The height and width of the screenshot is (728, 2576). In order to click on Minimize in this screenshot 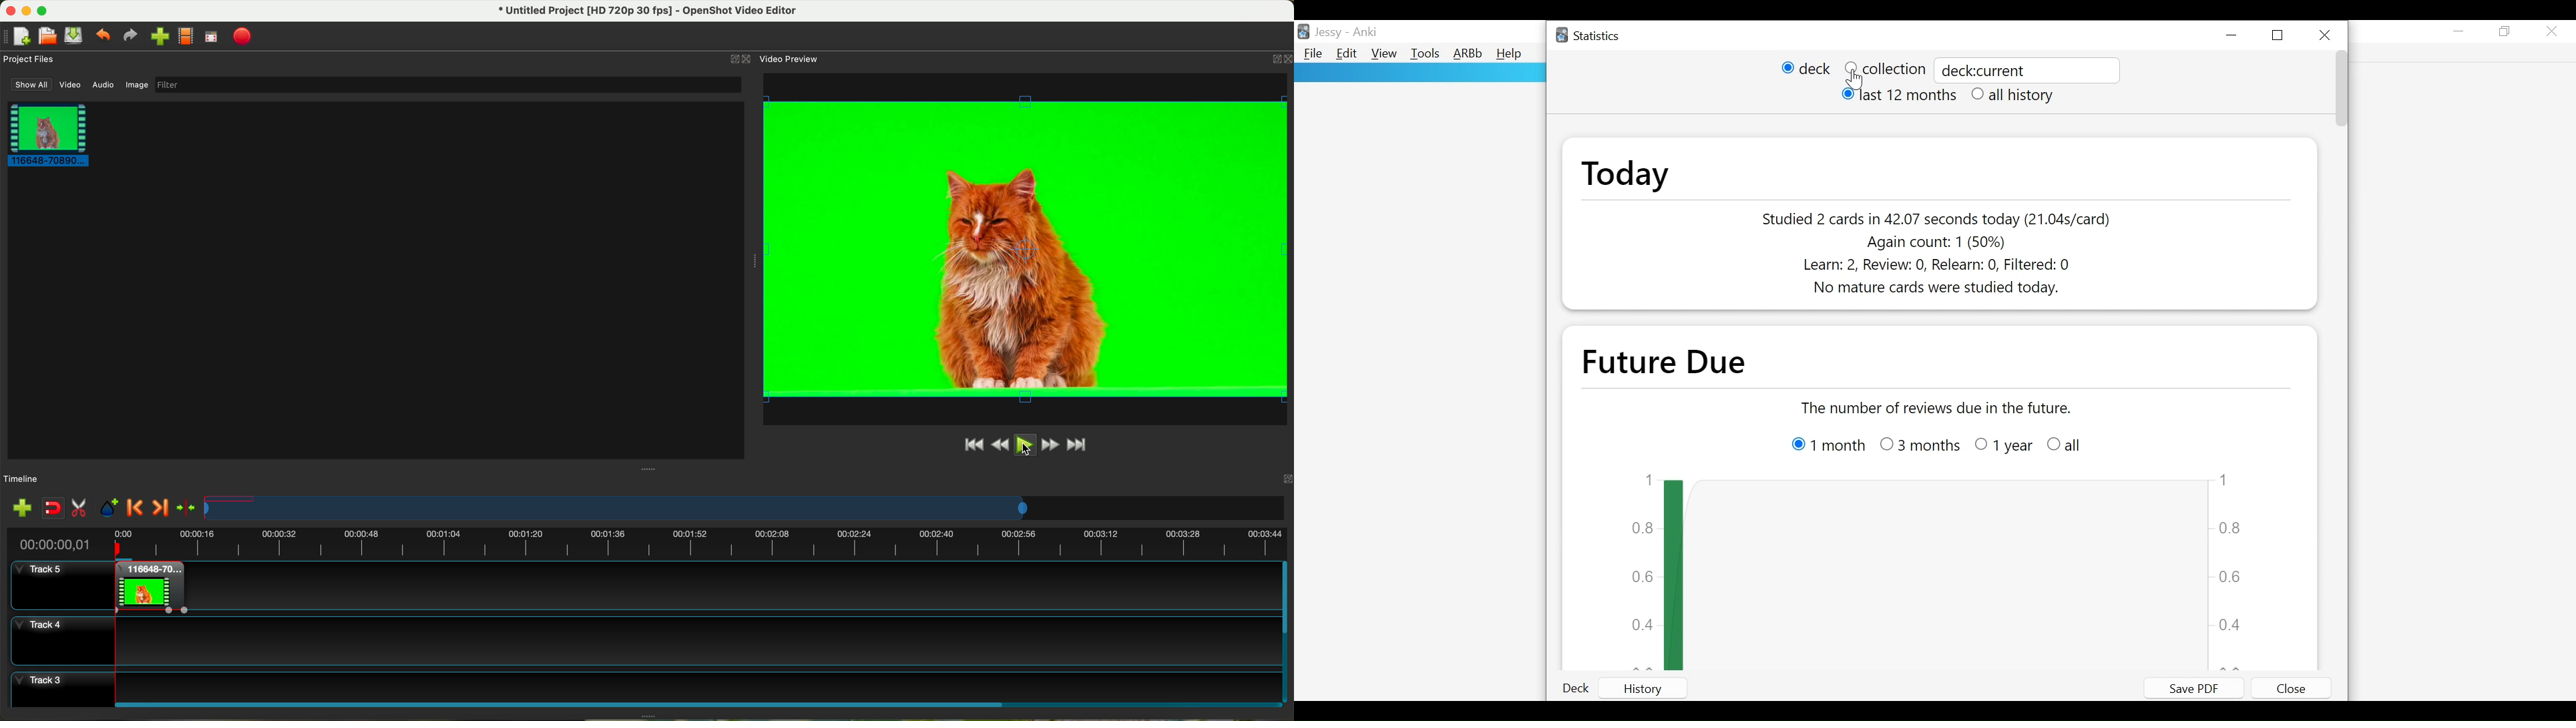, I will do `click(2234, 35)`.